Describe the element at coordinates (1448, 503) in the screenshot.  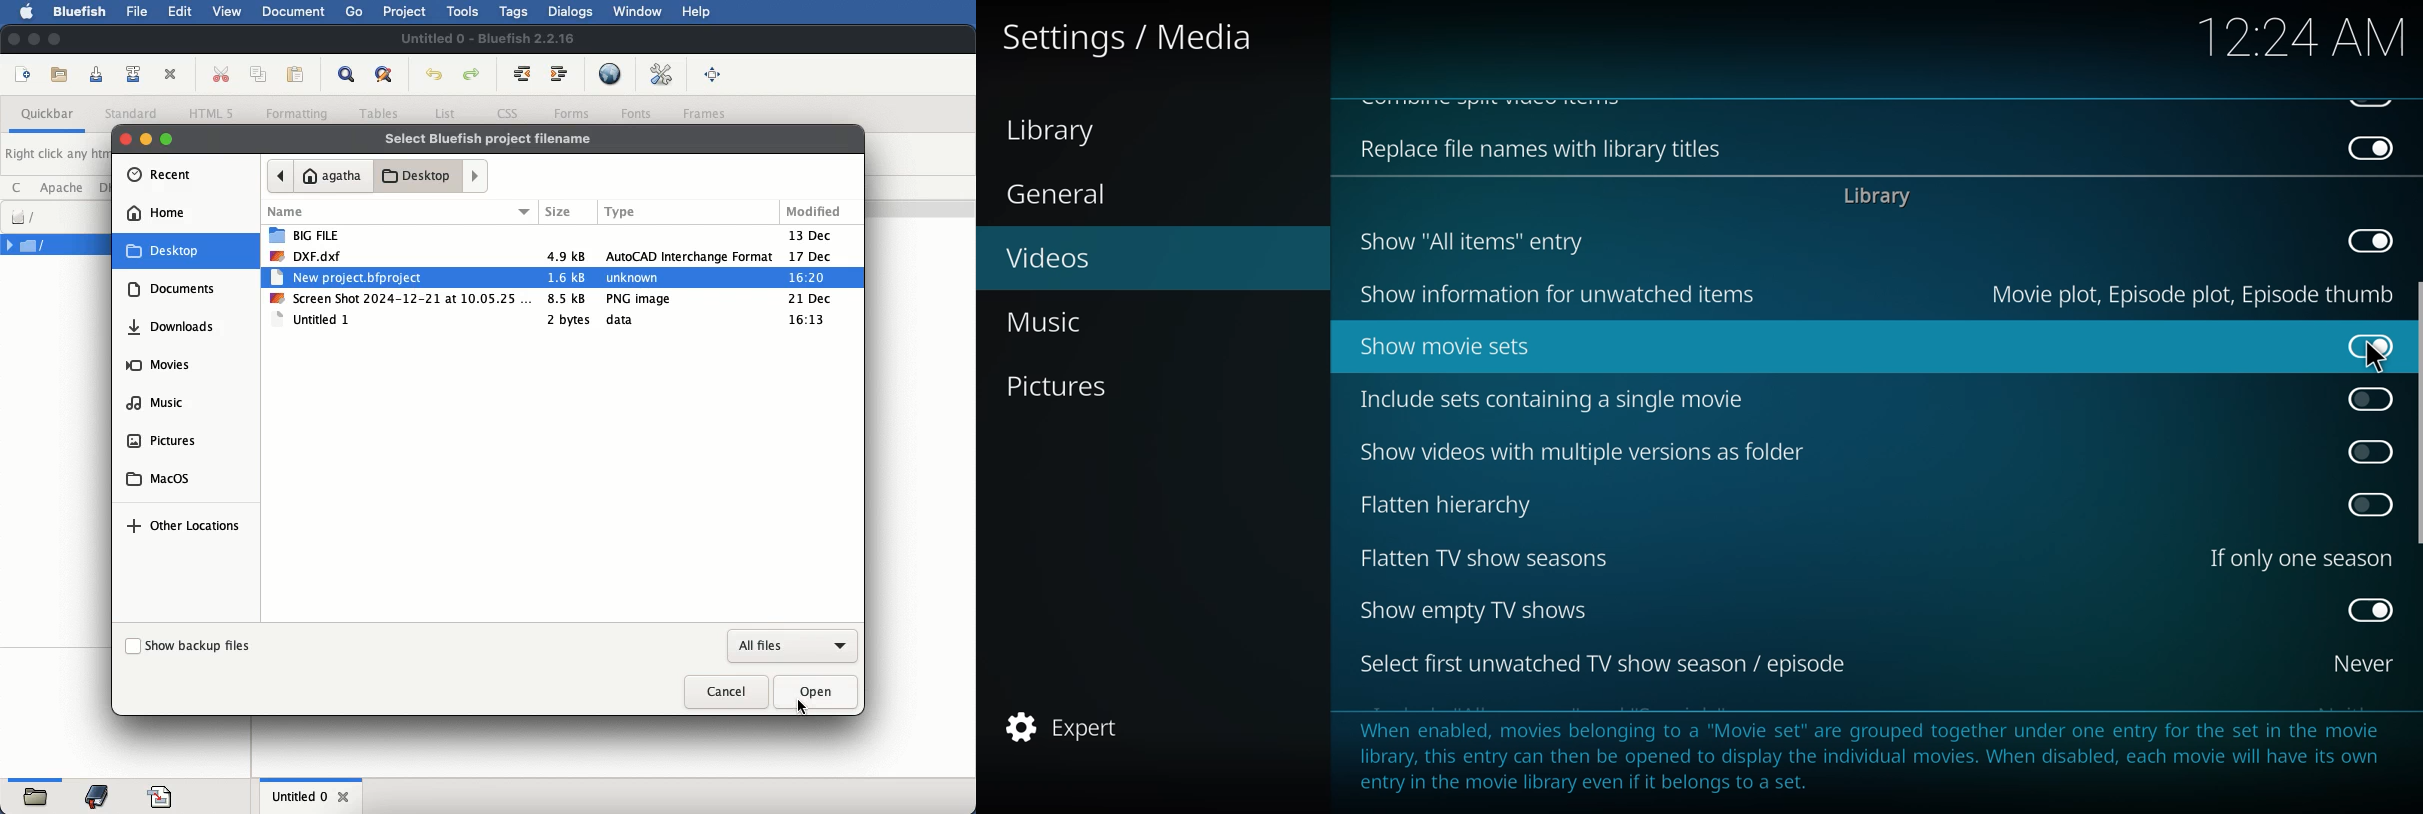
I see `flatten hierarchy` at that location.